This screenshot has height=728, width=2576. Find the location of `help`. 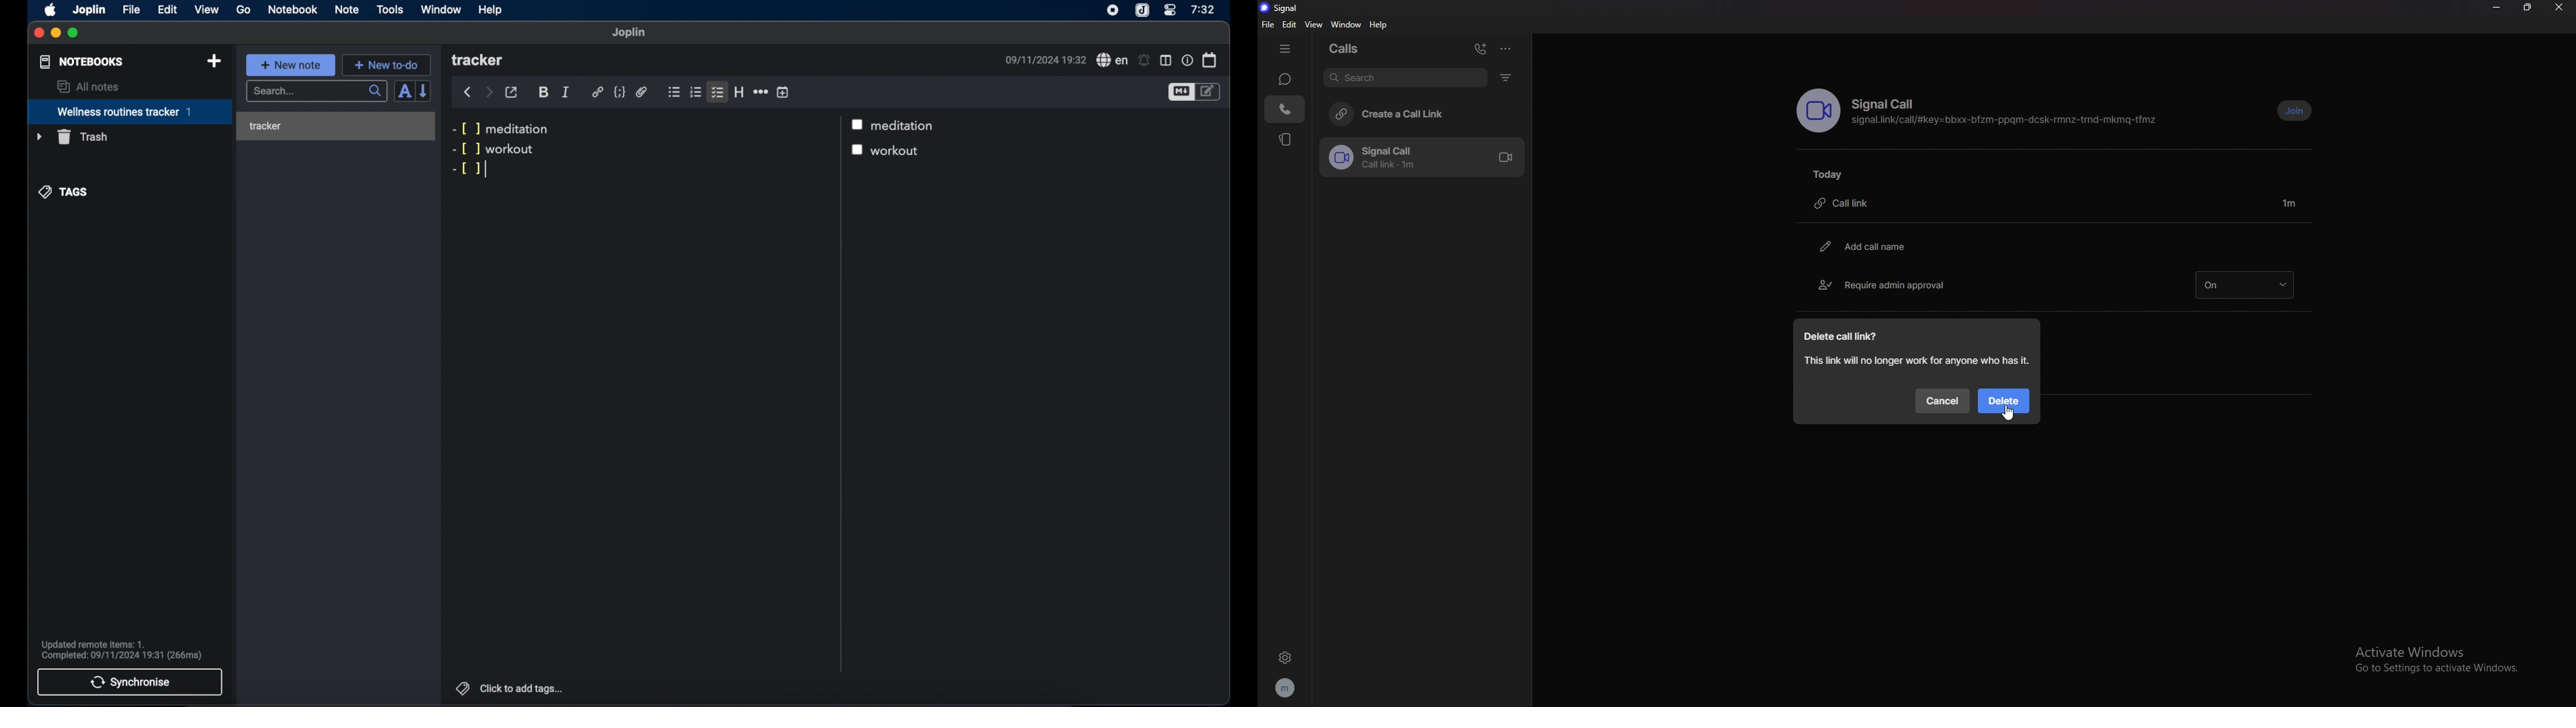

help is located at coordinates (1380, 25).